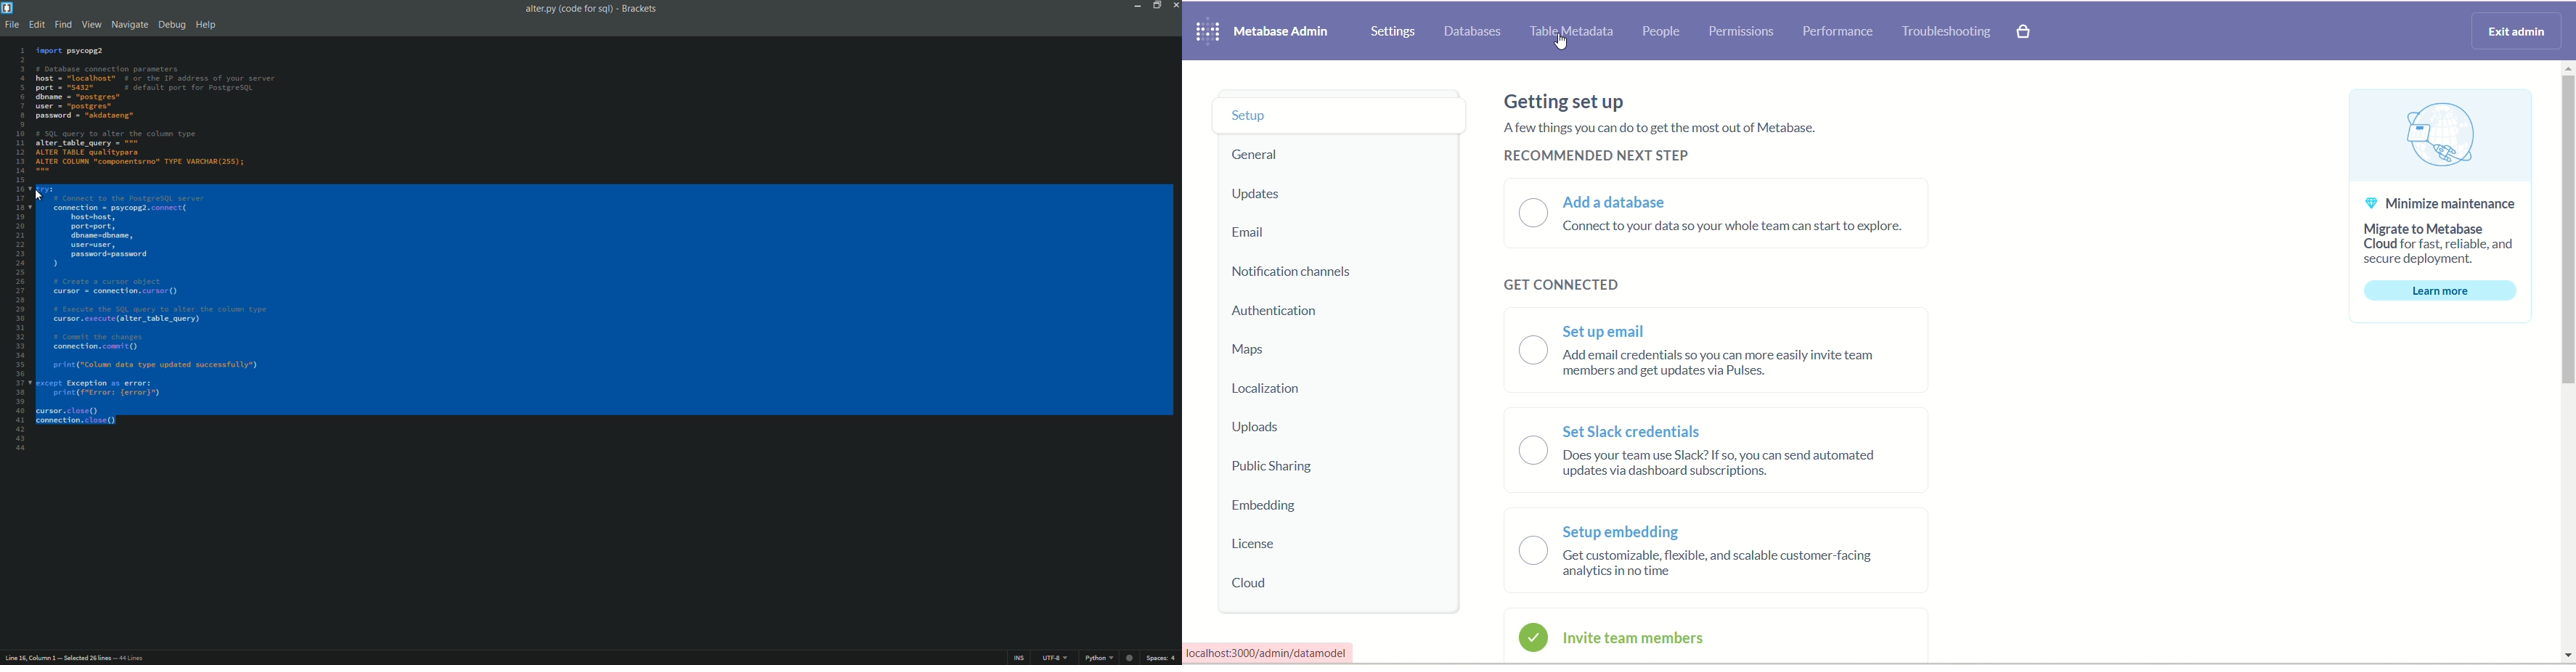 This screenshot has width=2576, height=672. I want to click on file name, so click(568, 9).